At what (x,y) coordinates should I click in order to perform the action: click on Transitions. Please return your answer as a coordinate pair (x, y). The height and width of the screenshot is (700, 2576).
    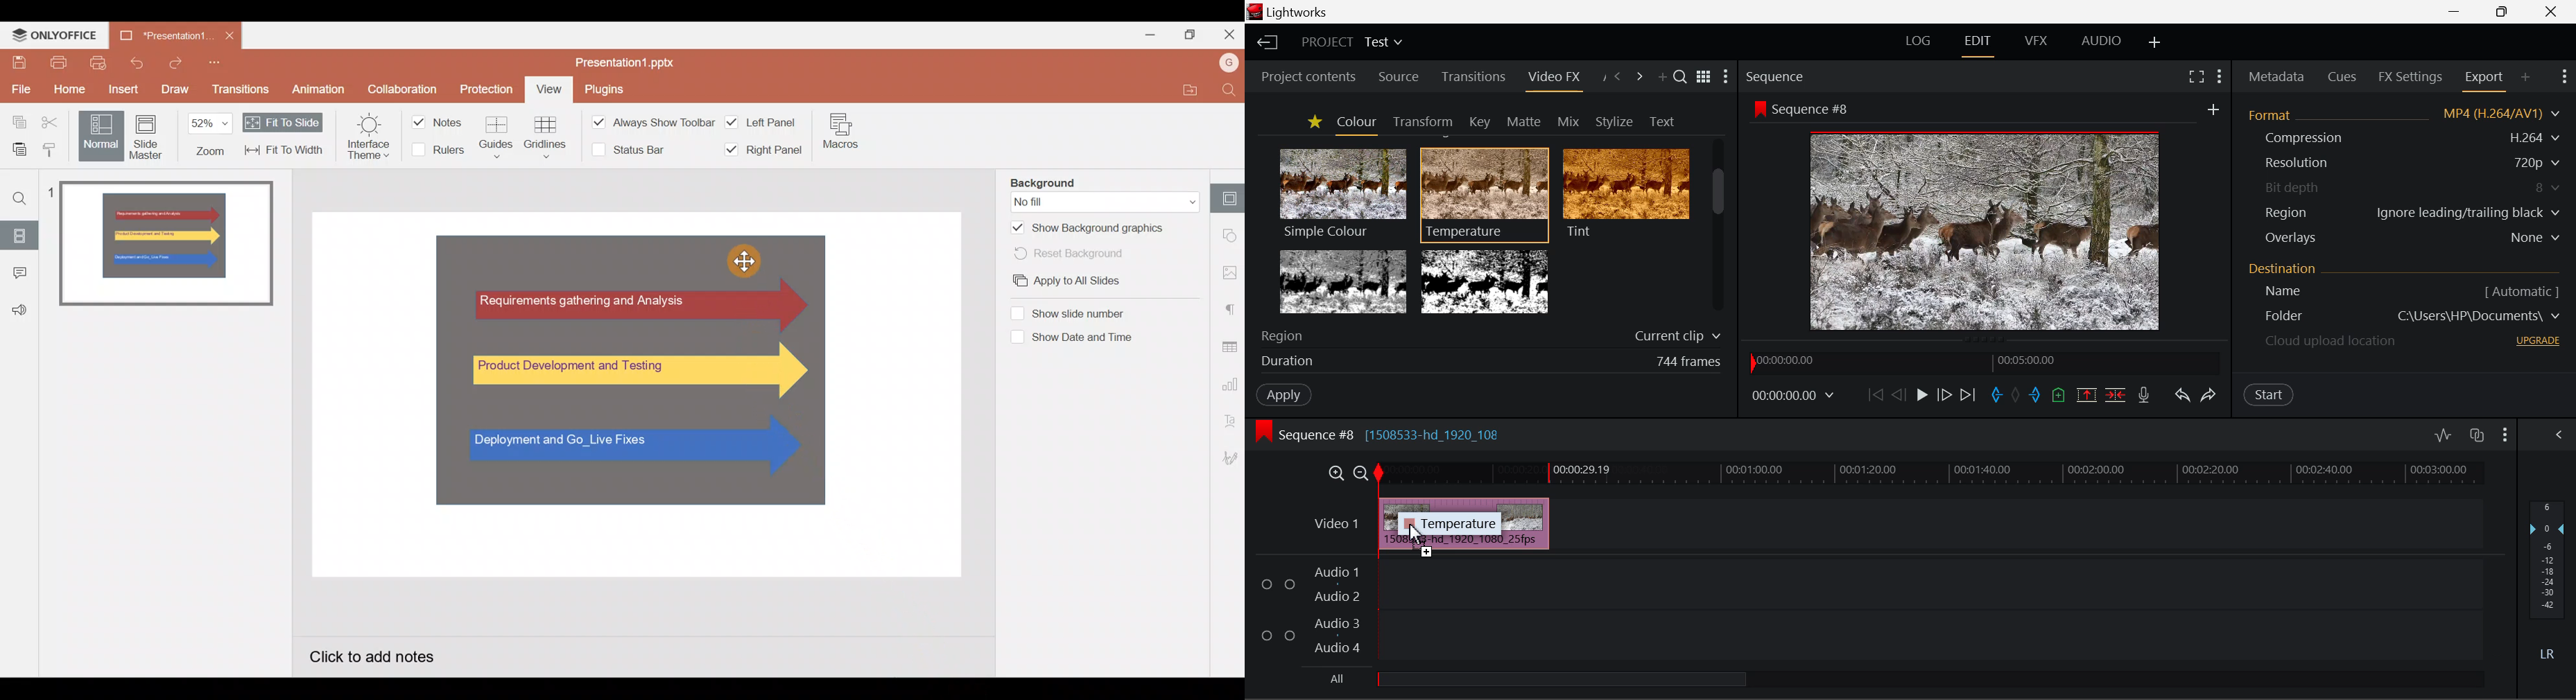
    Looking at the image, I should click on (241, 89).